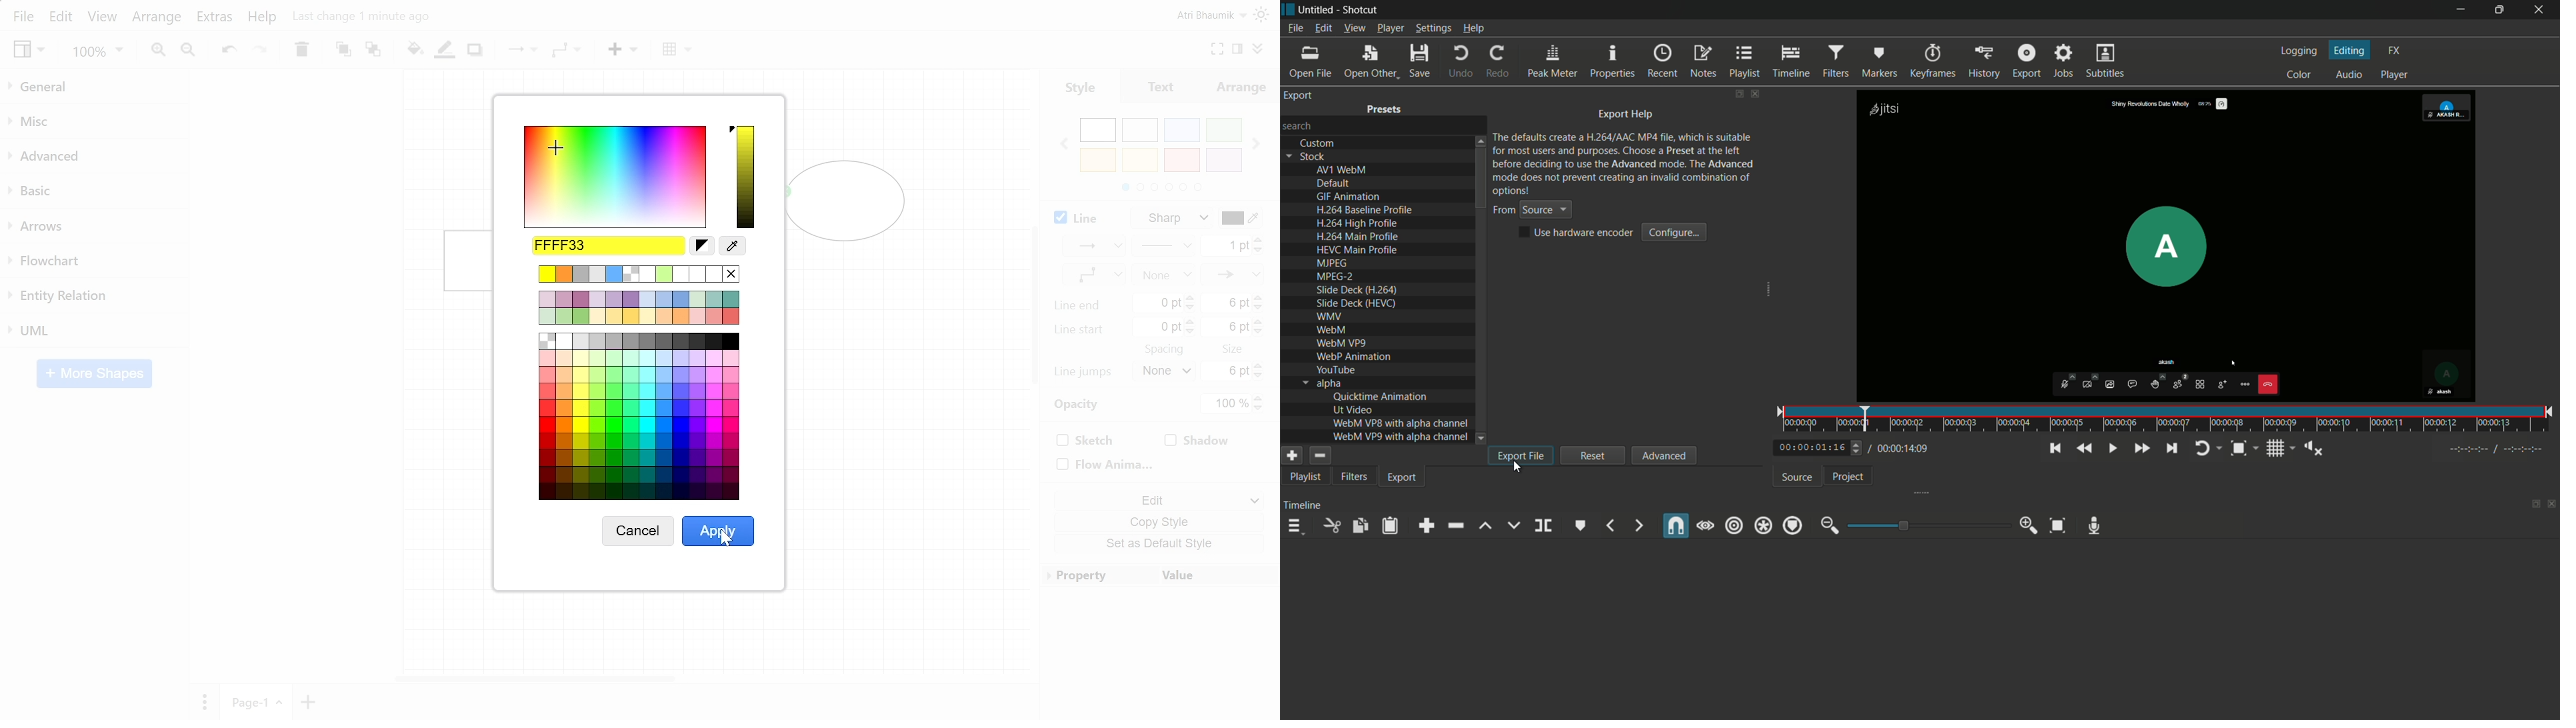 This screenshot has width=2576, height=728. What do you see at coordinates (1423, 525) in the screenshot?
I see `append` at bounding box center [1423, 525].